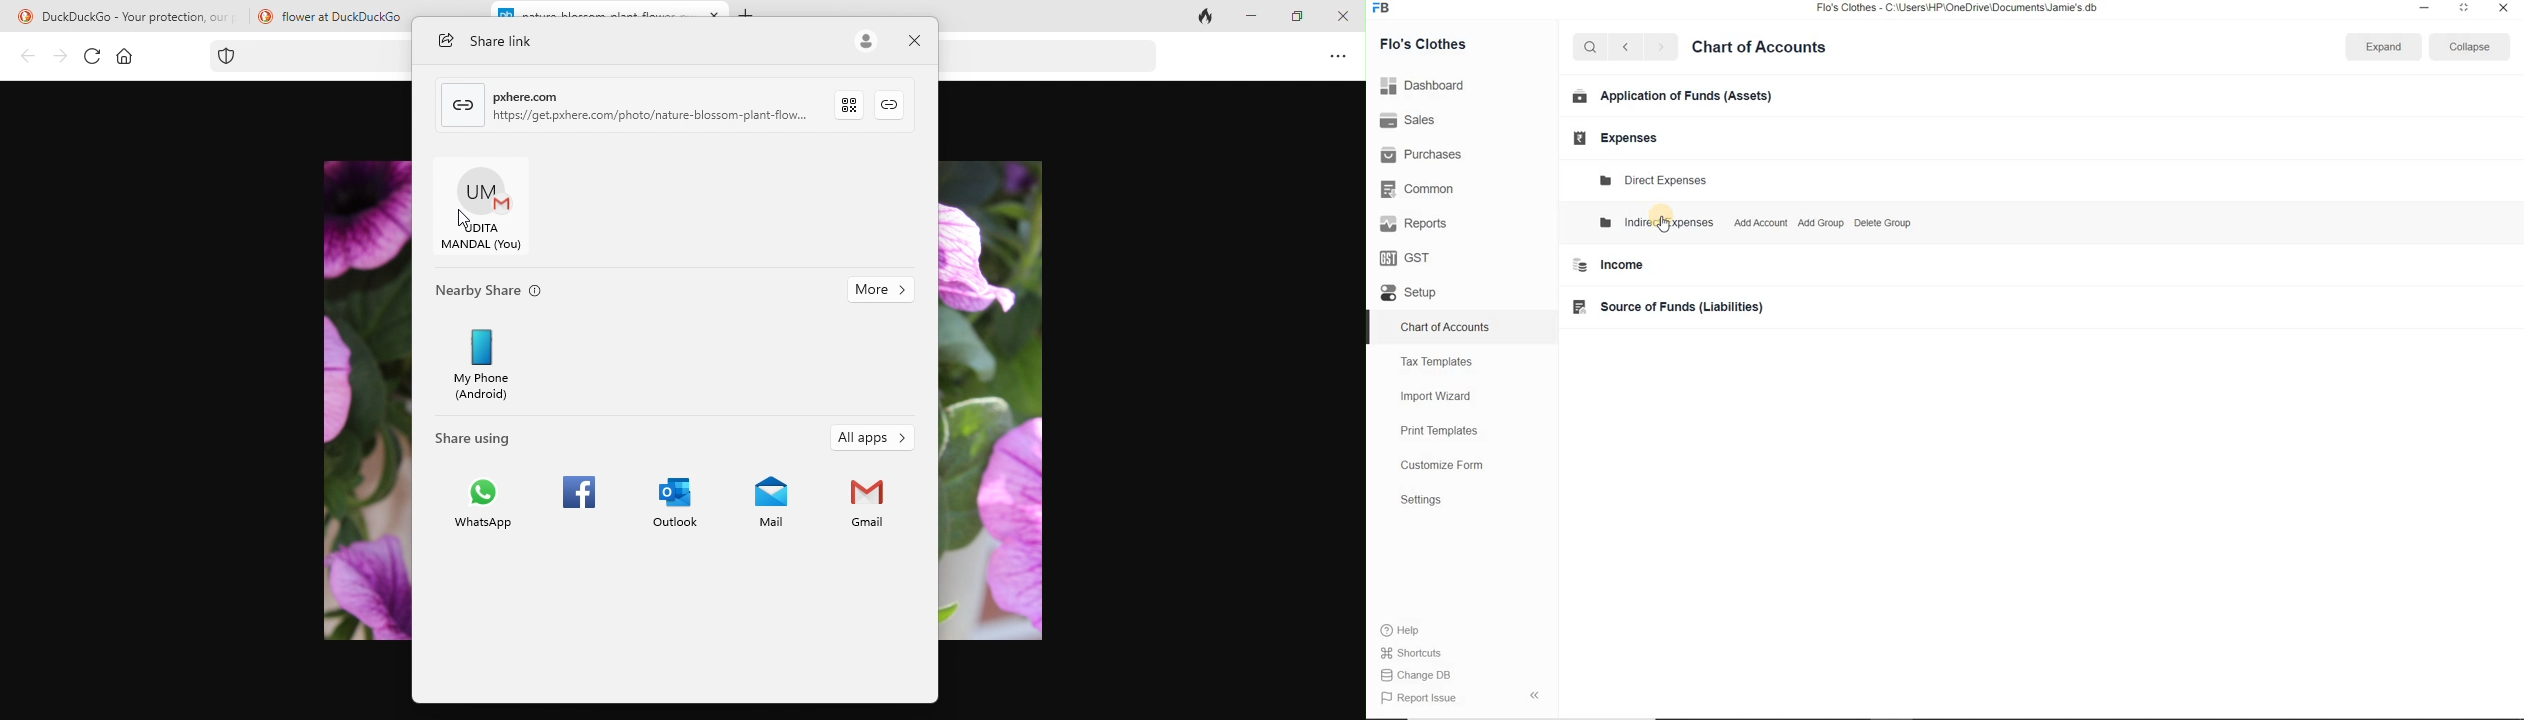  I want to click on account, so click(867, 42).